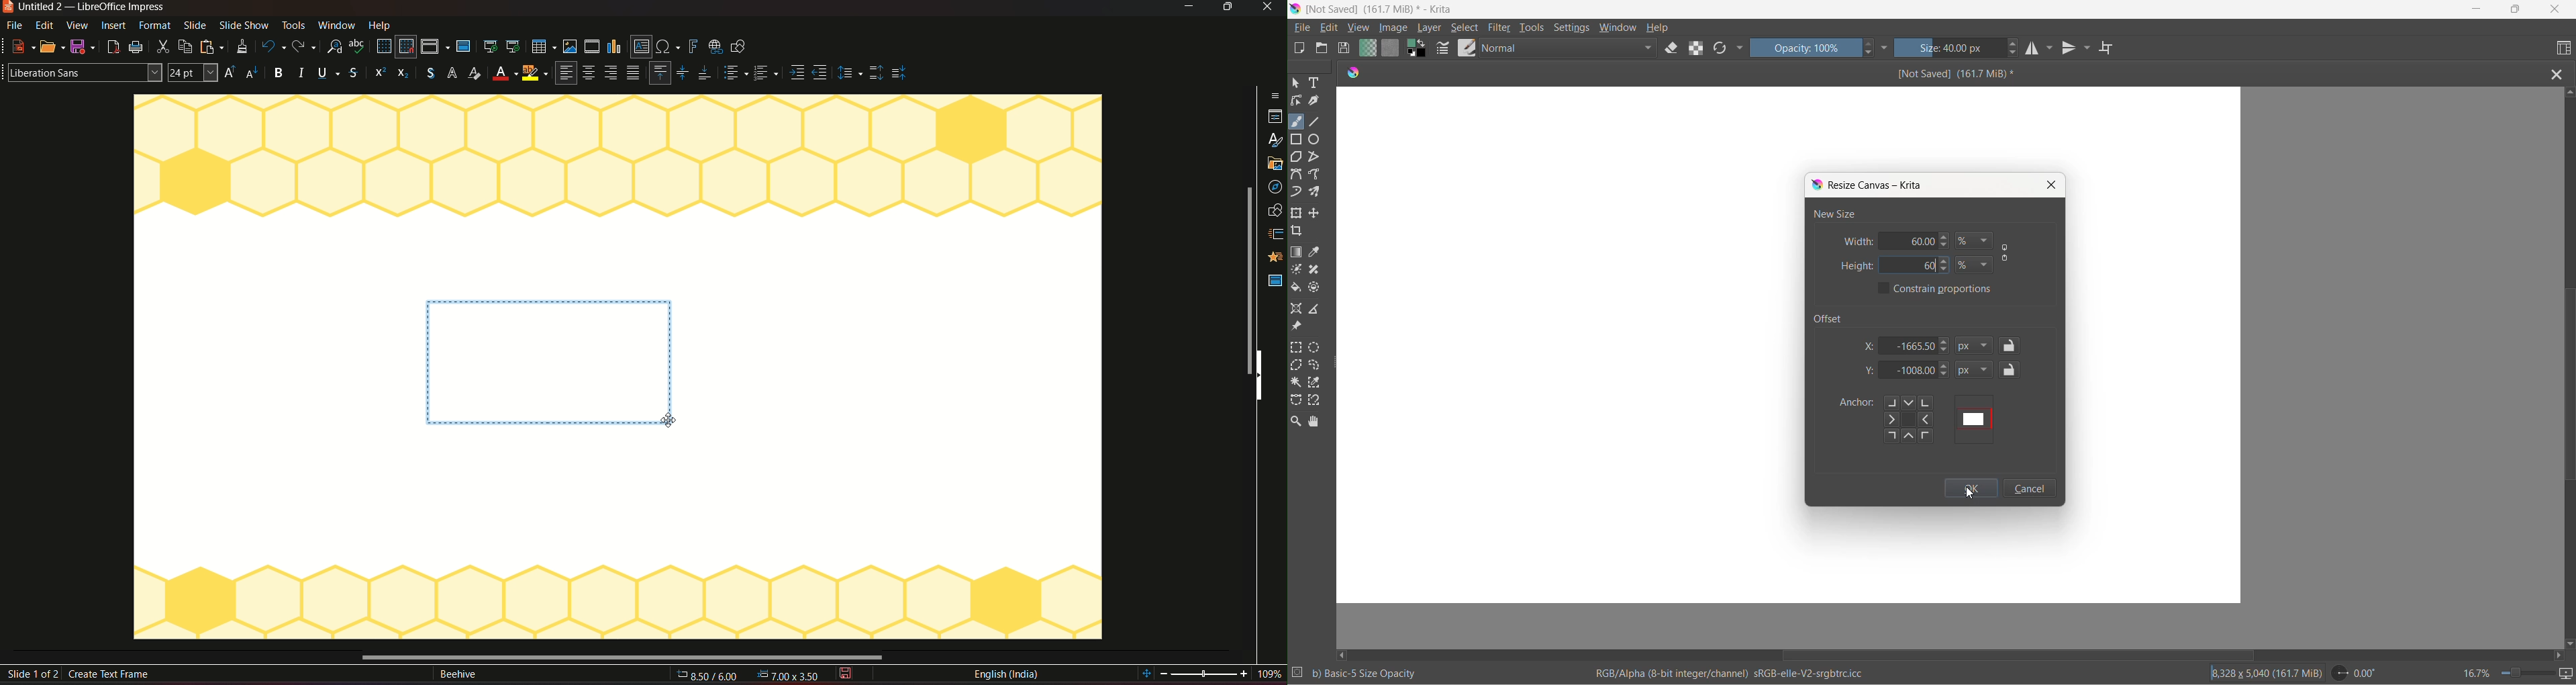 This screenshot has width=2576, height=700. I want to click on minimize, so click(2477, 10).